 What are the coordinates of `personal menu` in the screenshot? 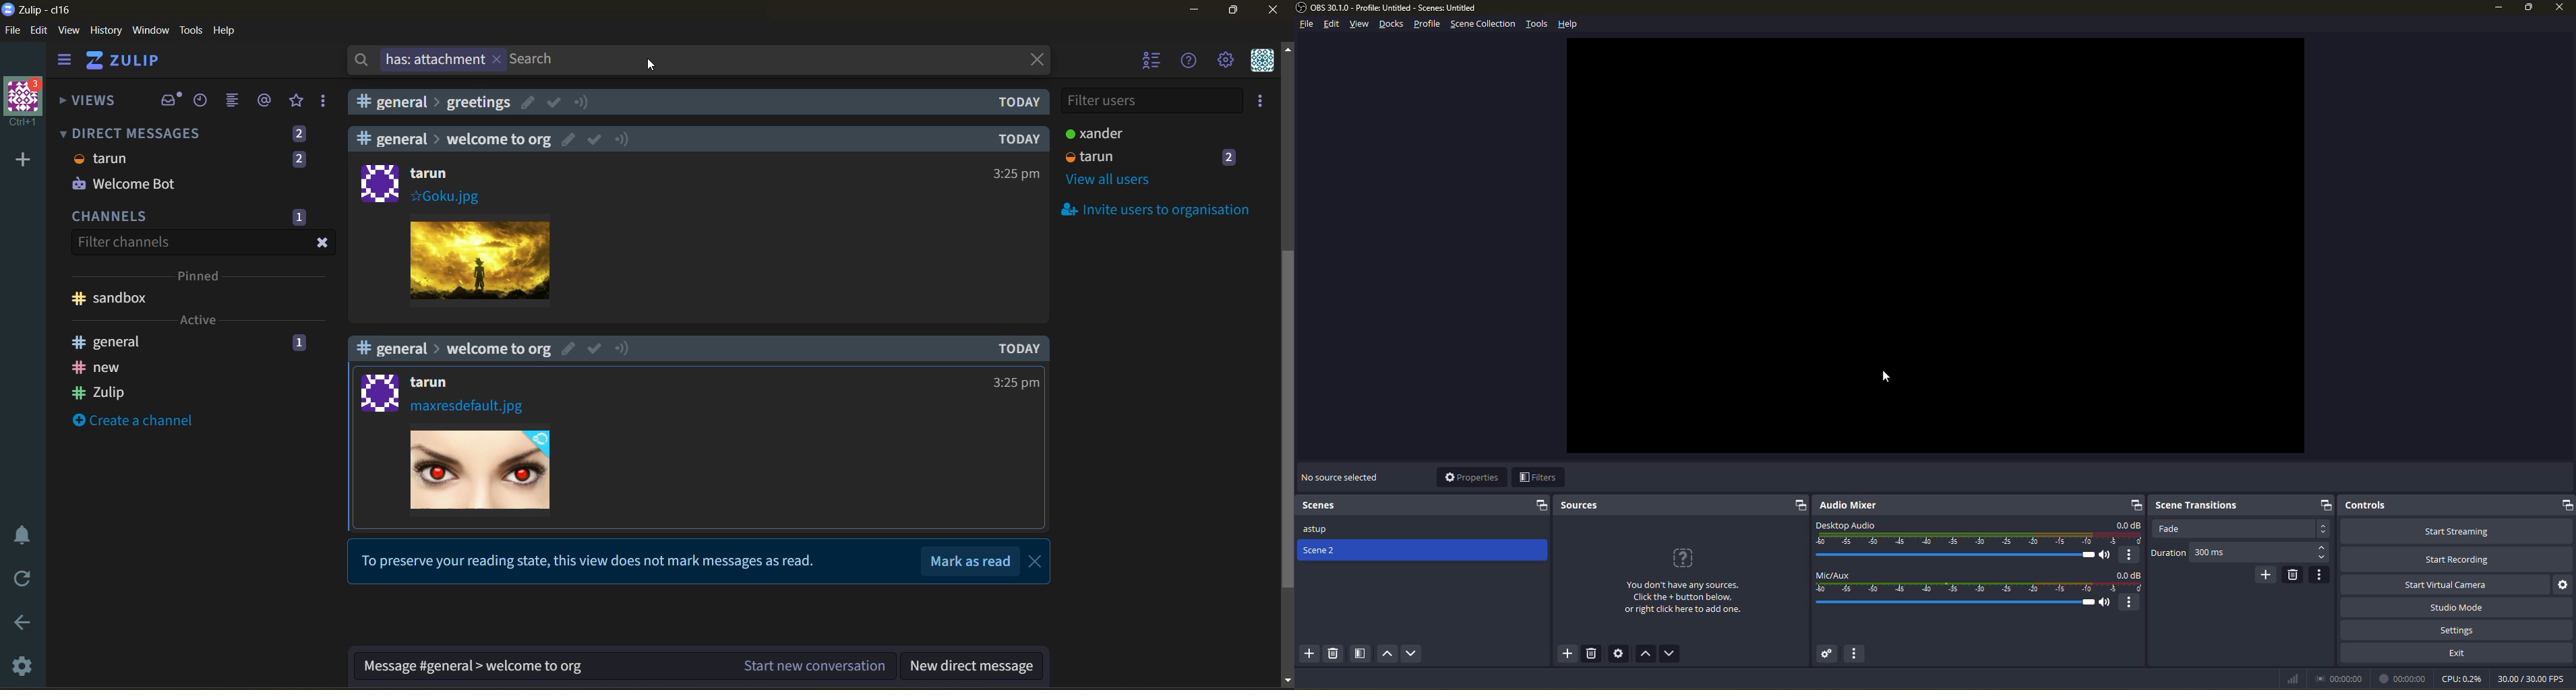 It's located at (1263, 61).